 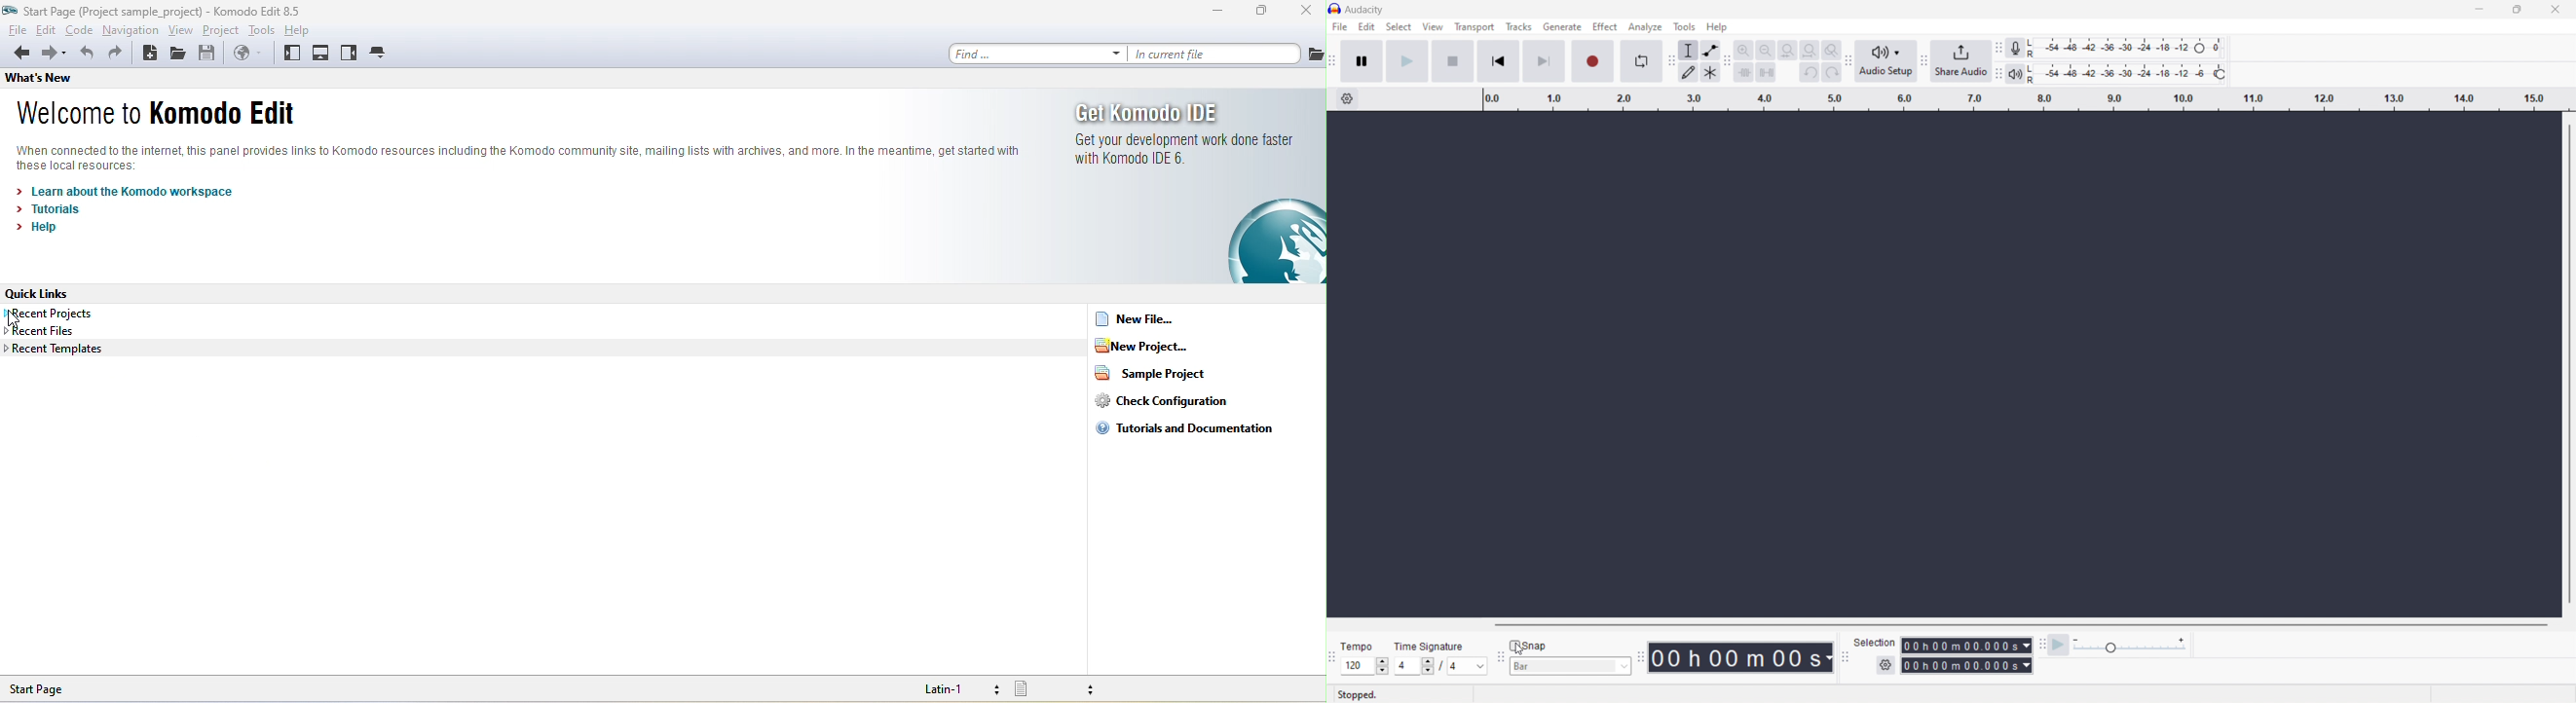 I want to click on Selection, so click(x=1871, y=641).